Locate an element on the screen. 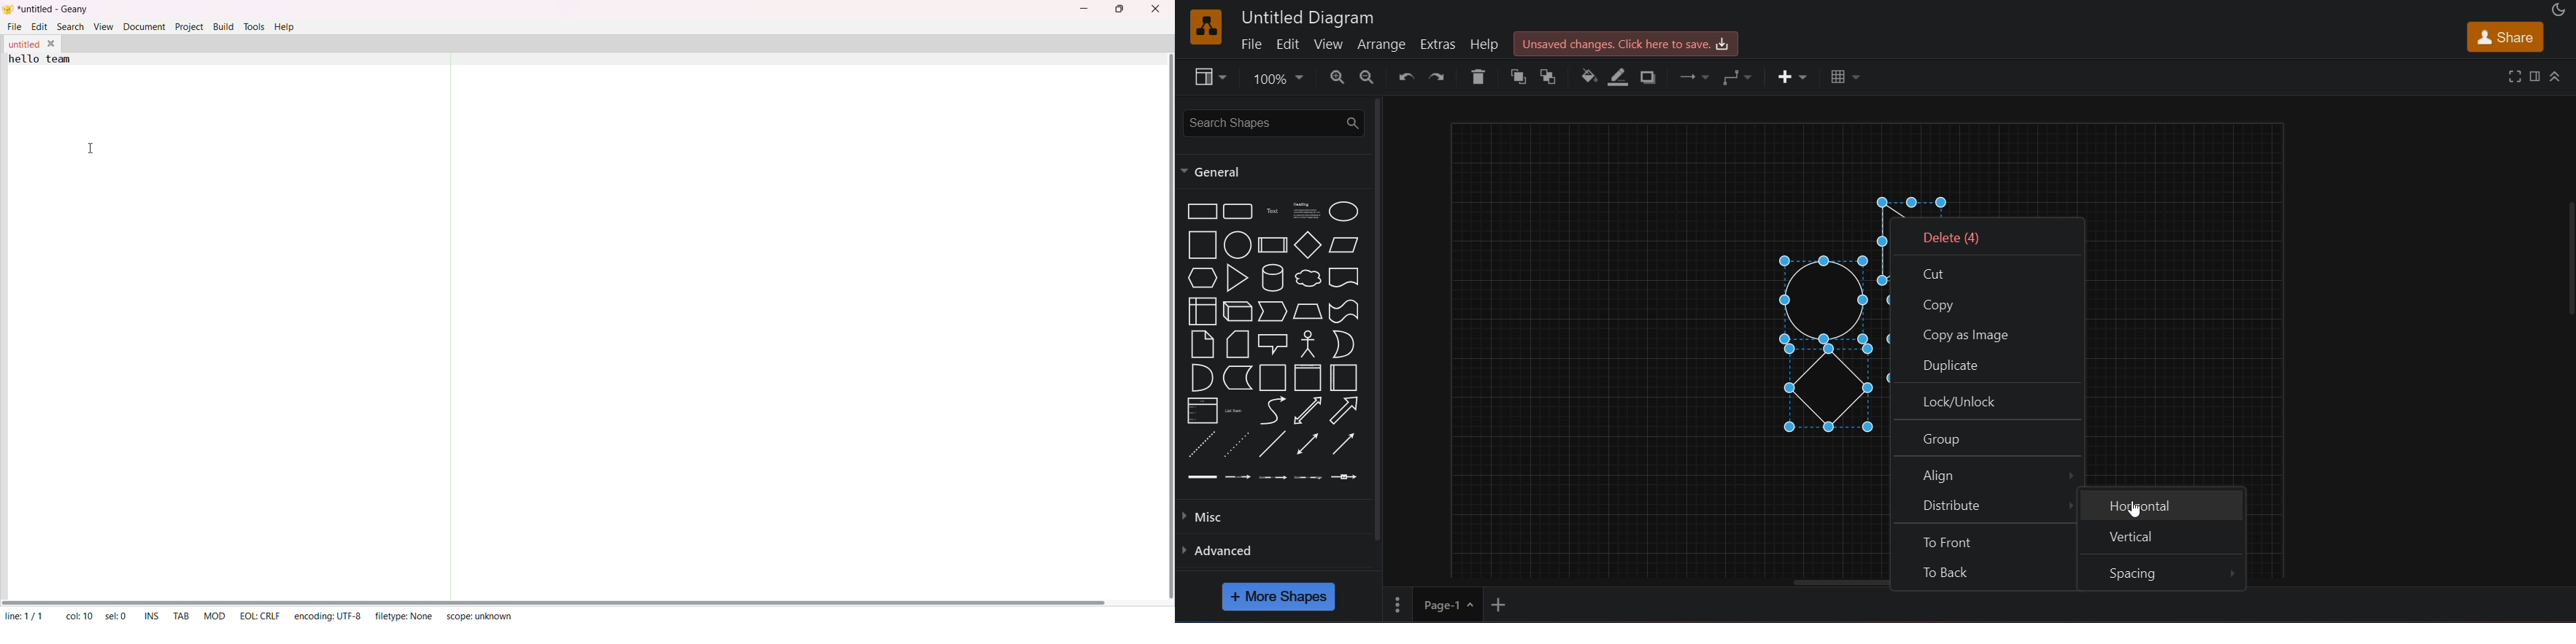  notes is located at coordinates (1202, 344).